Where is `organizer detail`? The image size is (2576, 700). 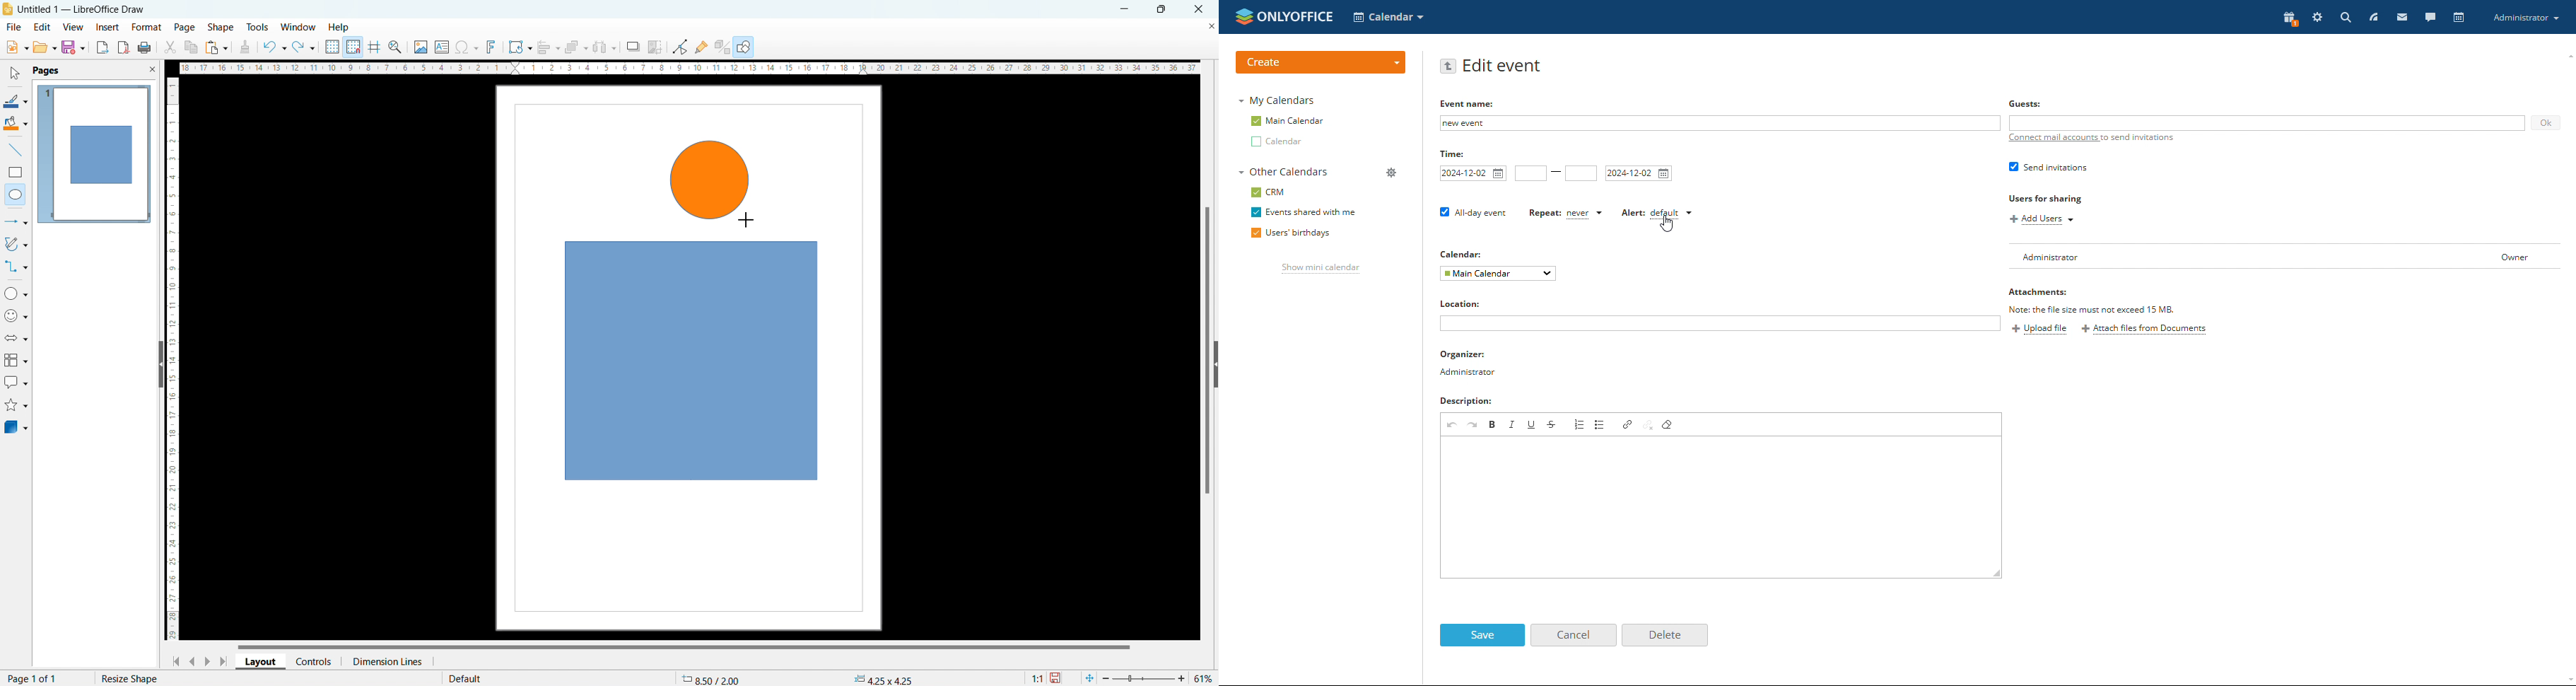
organizer detail is located at coordinates (1468, 364).